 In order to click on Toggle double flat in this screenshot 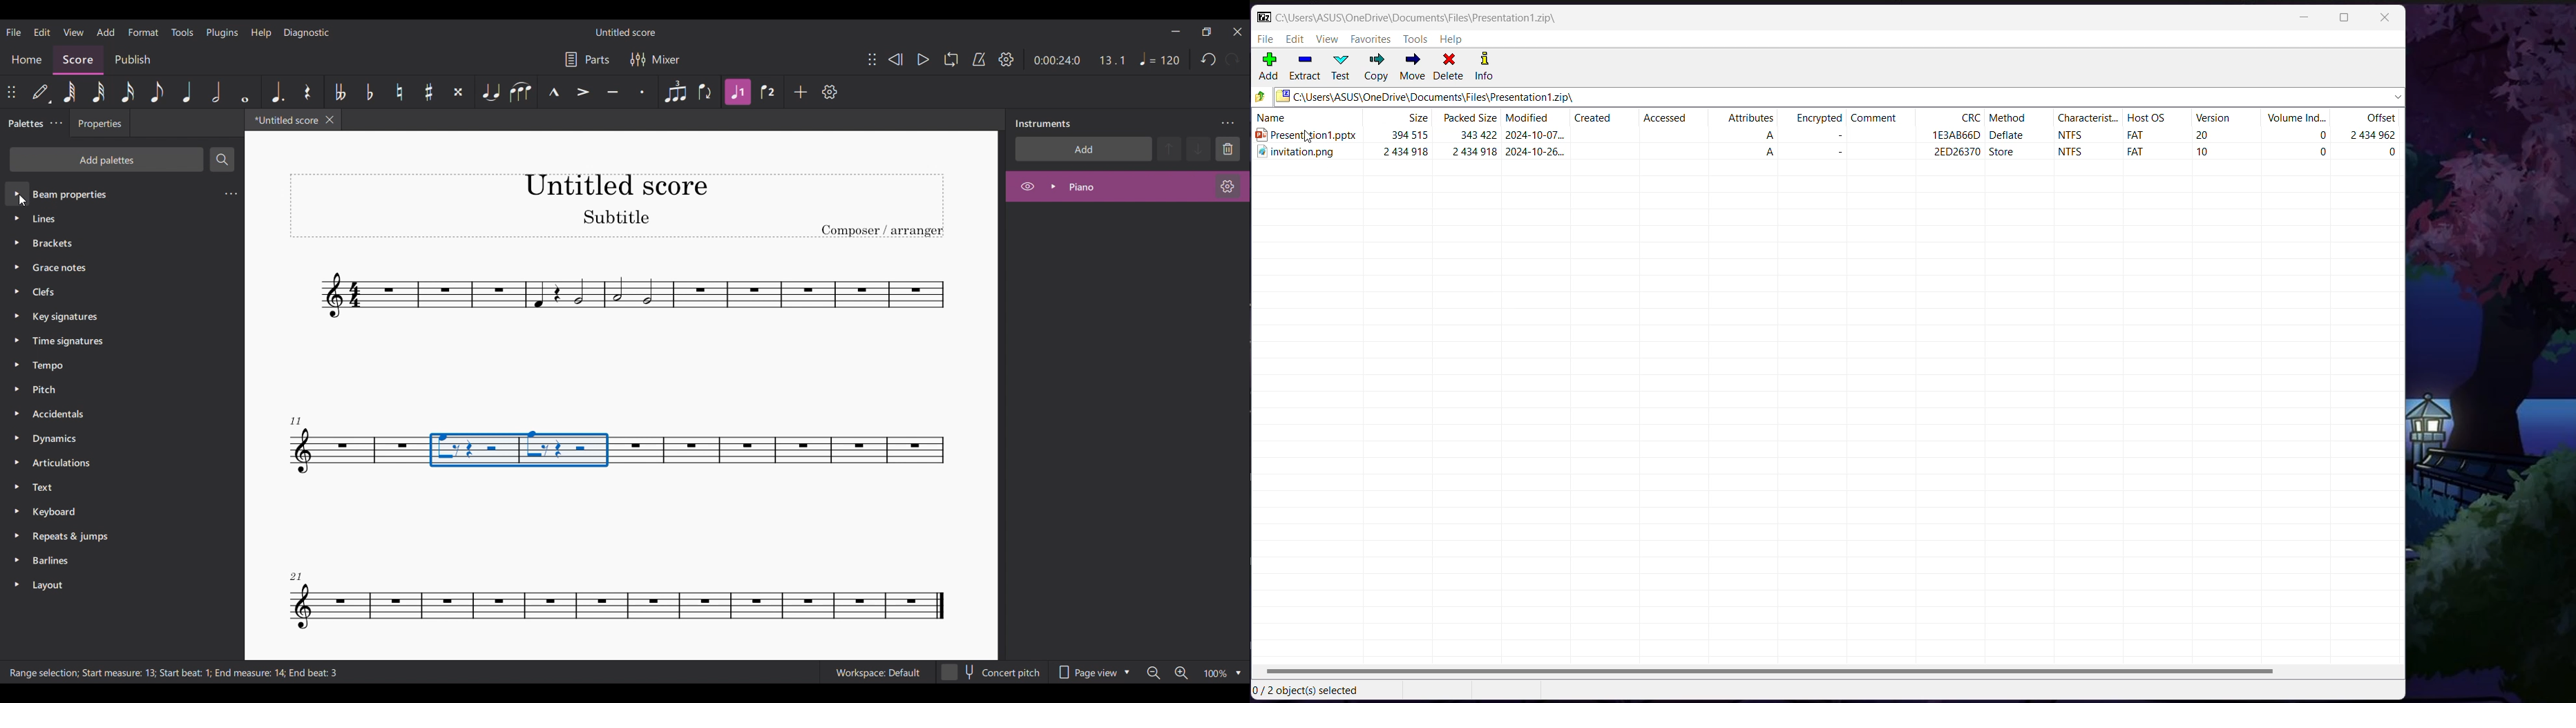, I will do `click(340, 92)`.